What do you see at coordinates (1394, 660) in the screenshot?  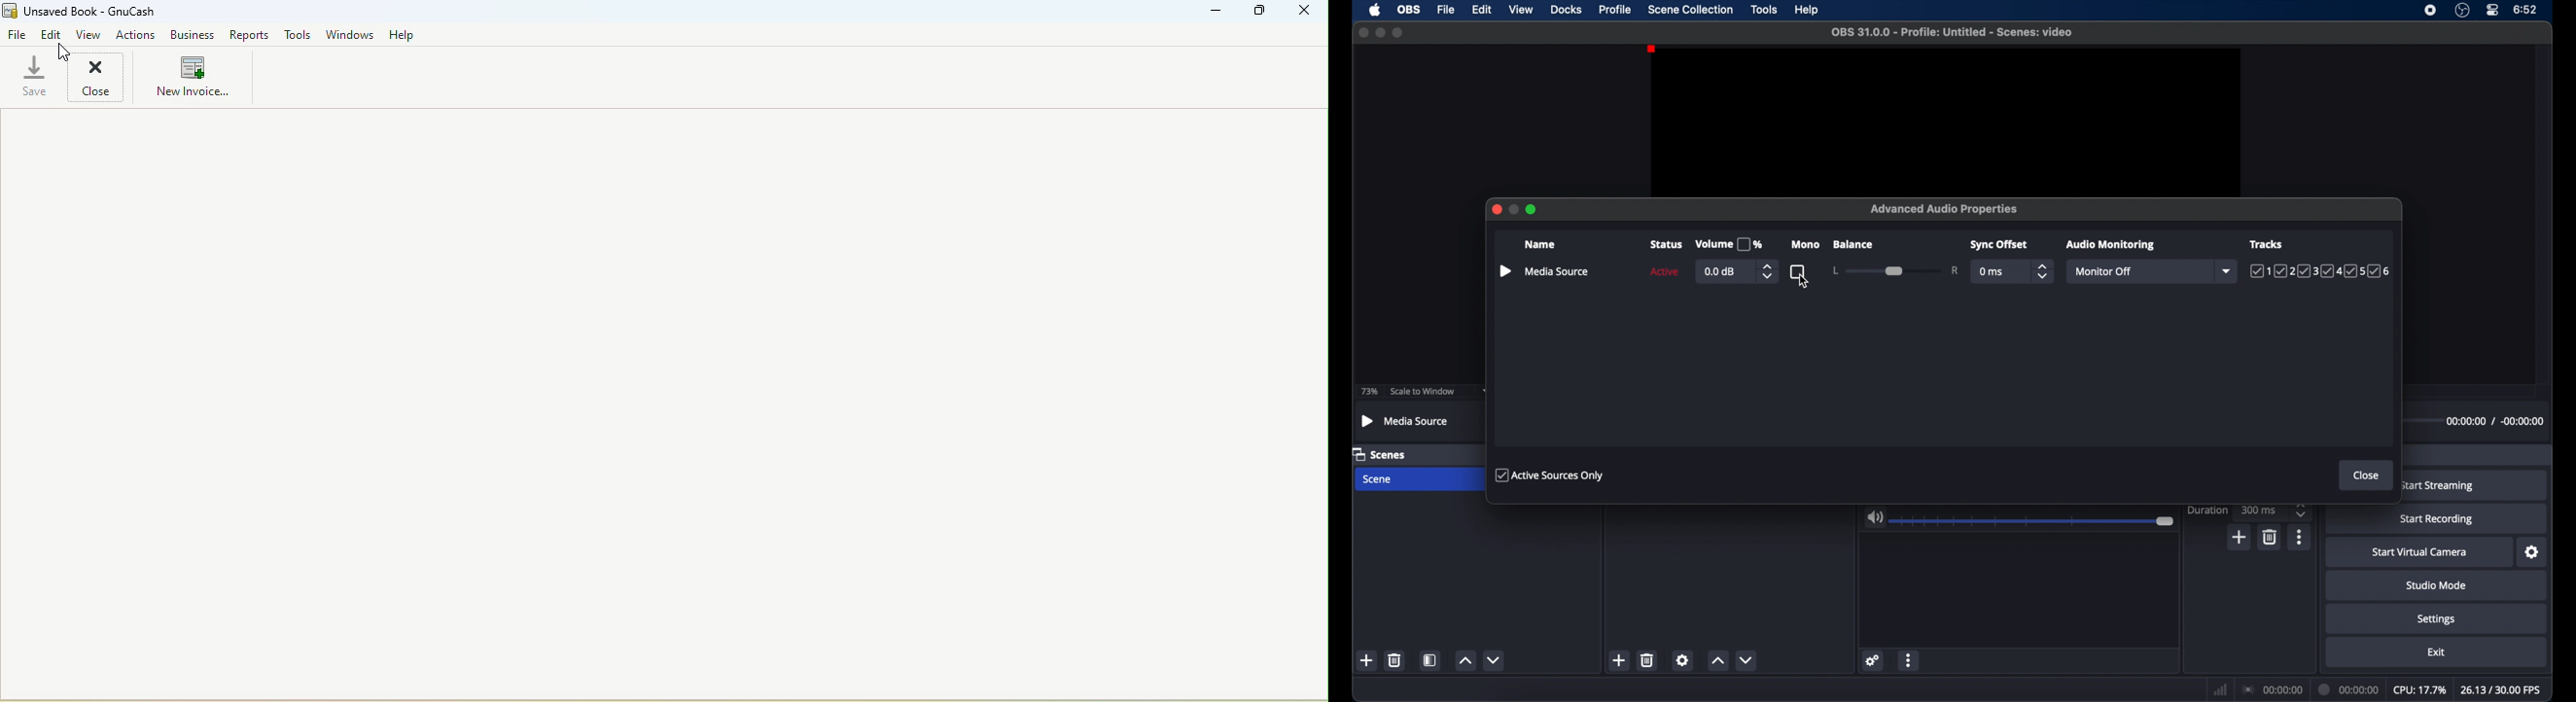 I see `delete` at bounding box center [1394, 660].